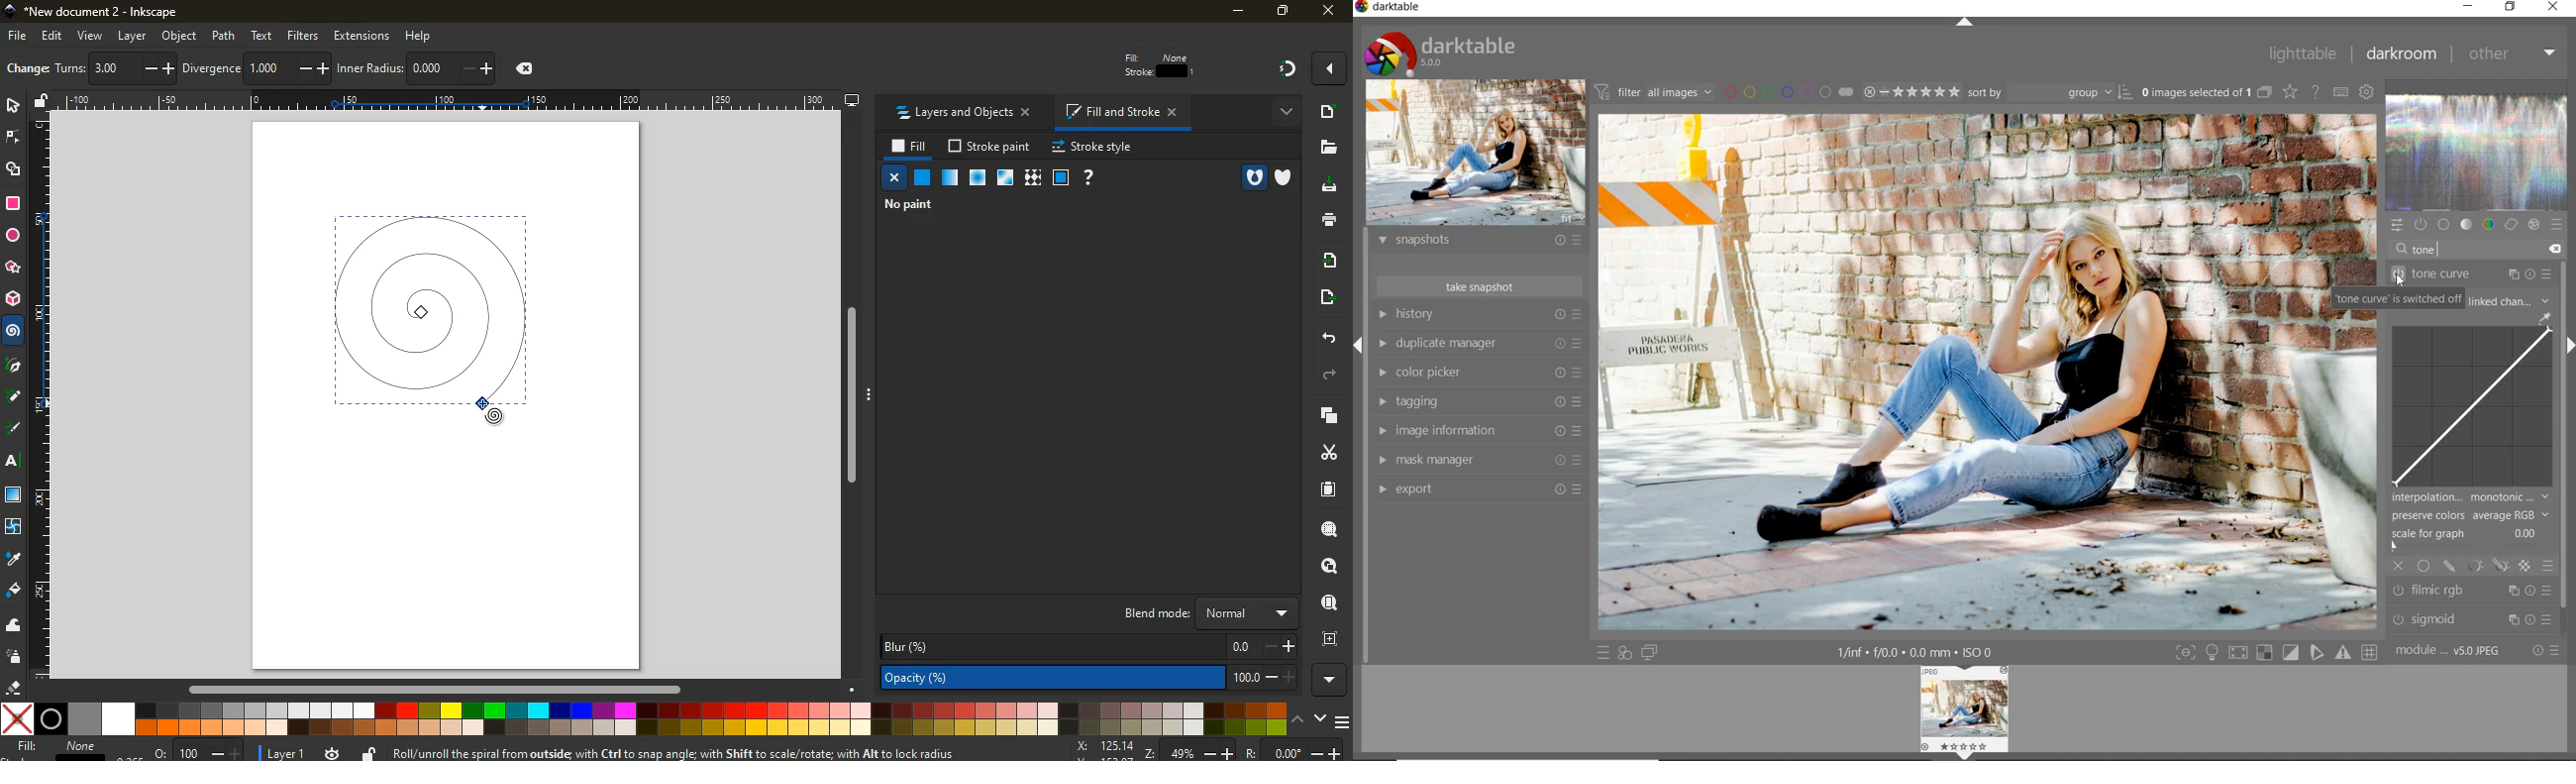 The height and width of the screenshot is (784, 2576). I want to click on duplicate manager, so click(1480, 346).